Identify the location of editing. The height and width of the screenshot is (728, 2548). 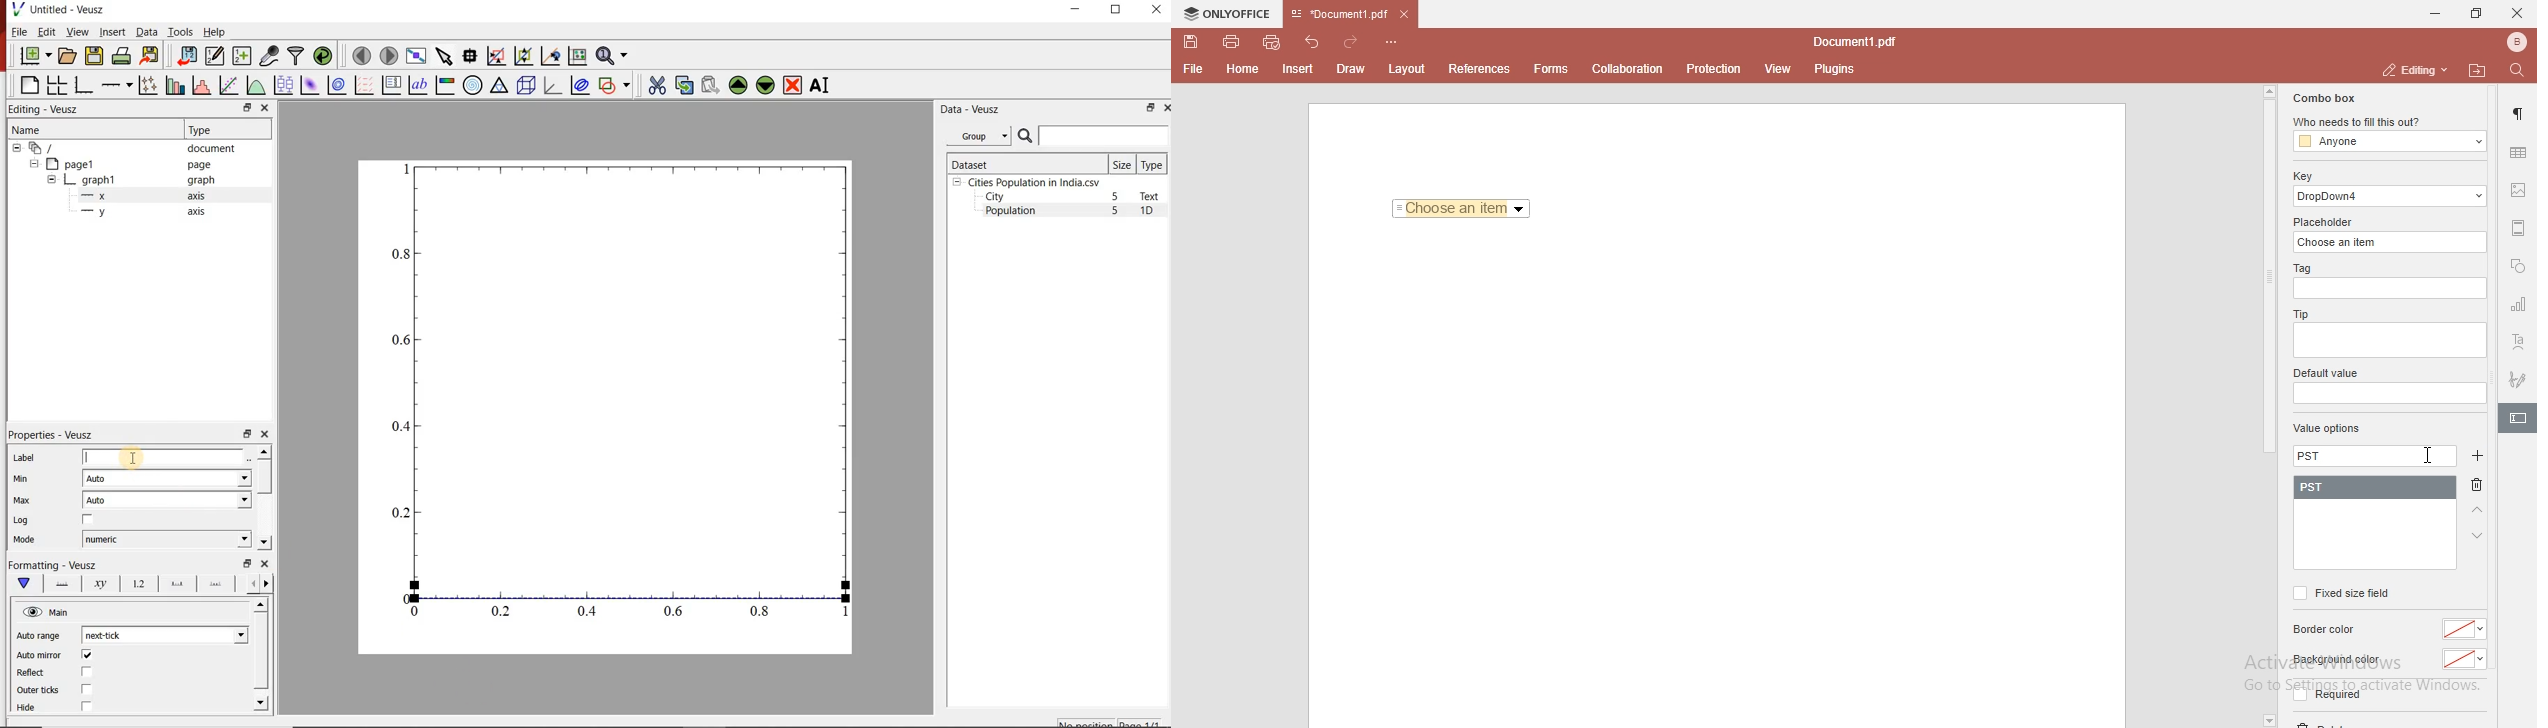
(2412, 69).